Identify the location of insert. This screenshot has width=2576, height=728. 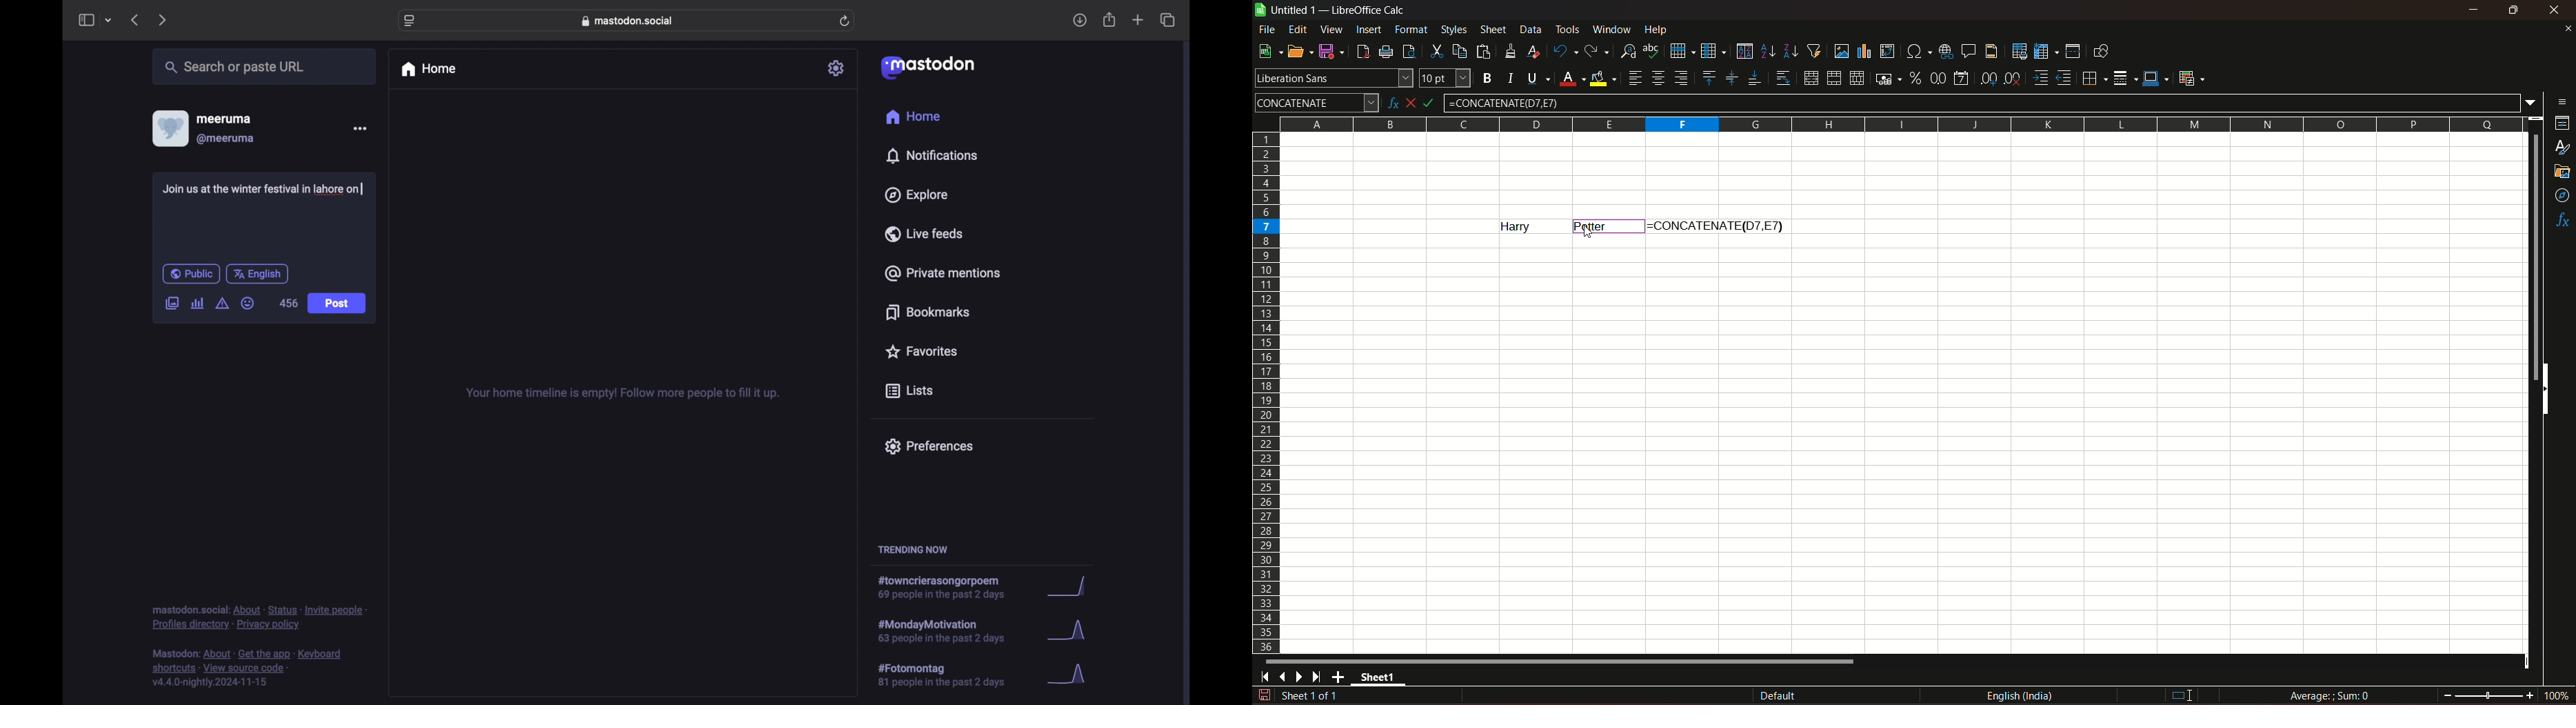
(1367, 28).